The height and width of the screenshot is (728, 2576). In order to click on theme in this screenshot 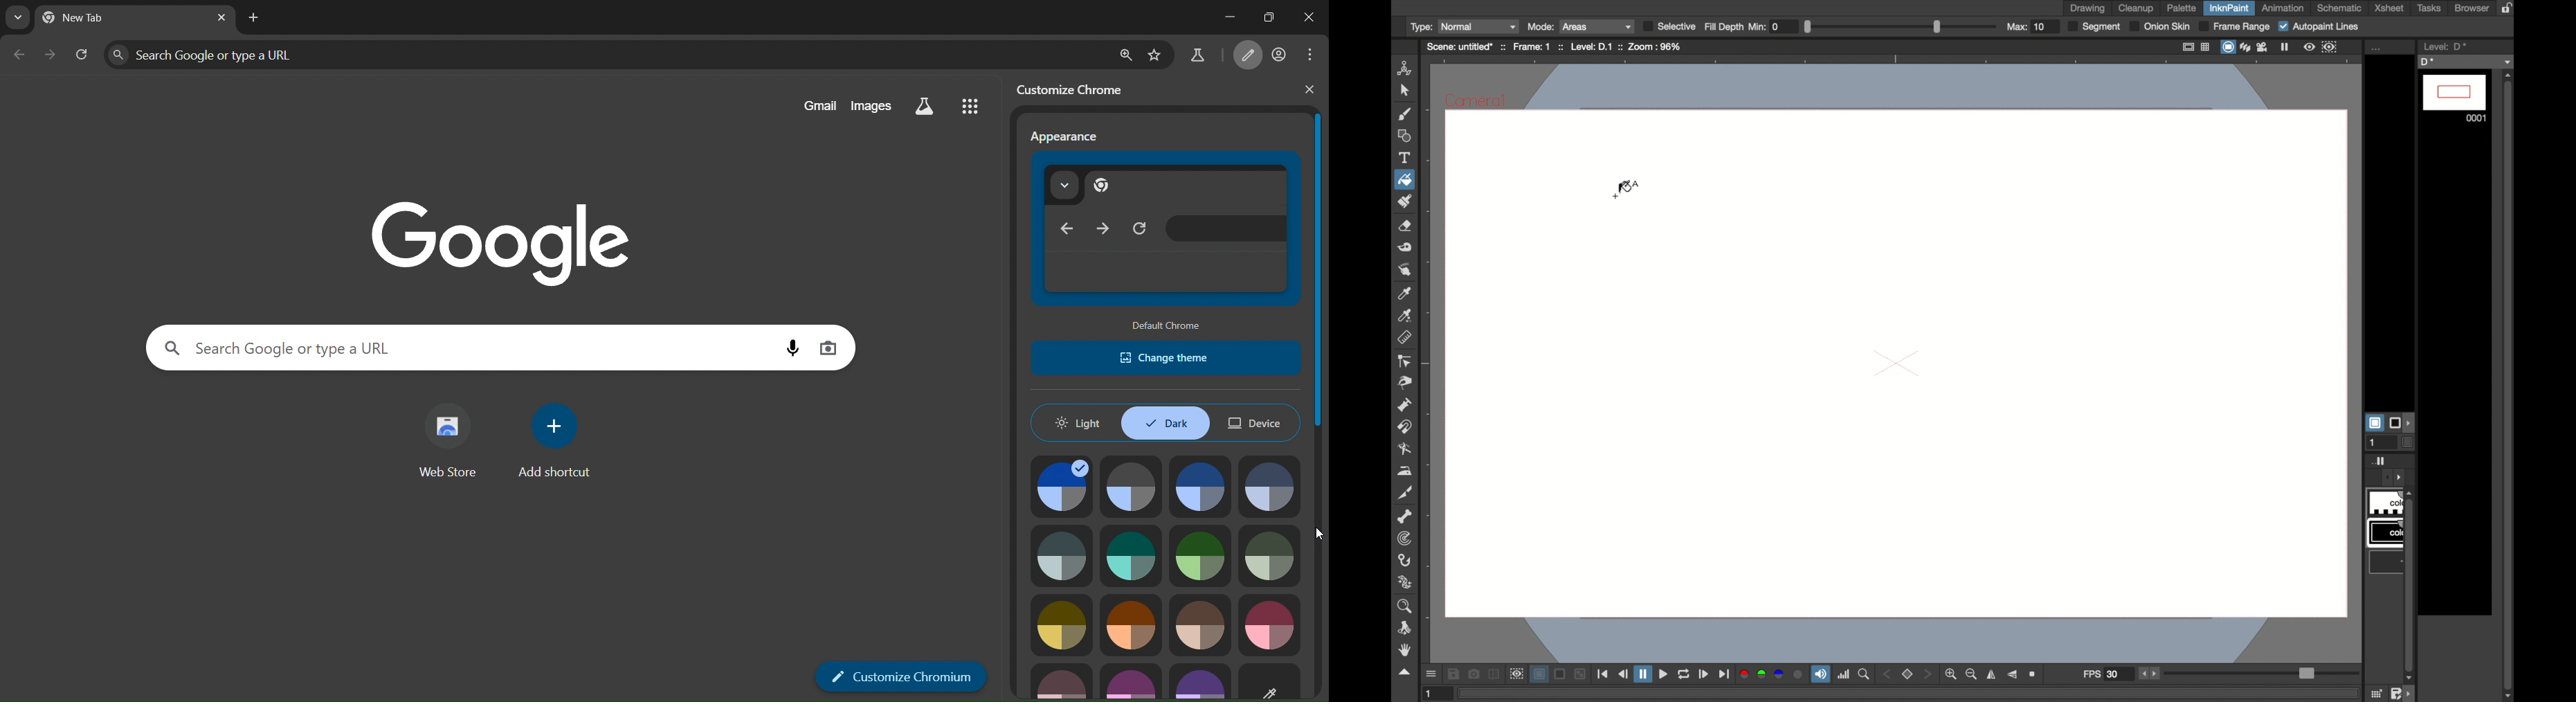, I will do `click(1133, 480)`.